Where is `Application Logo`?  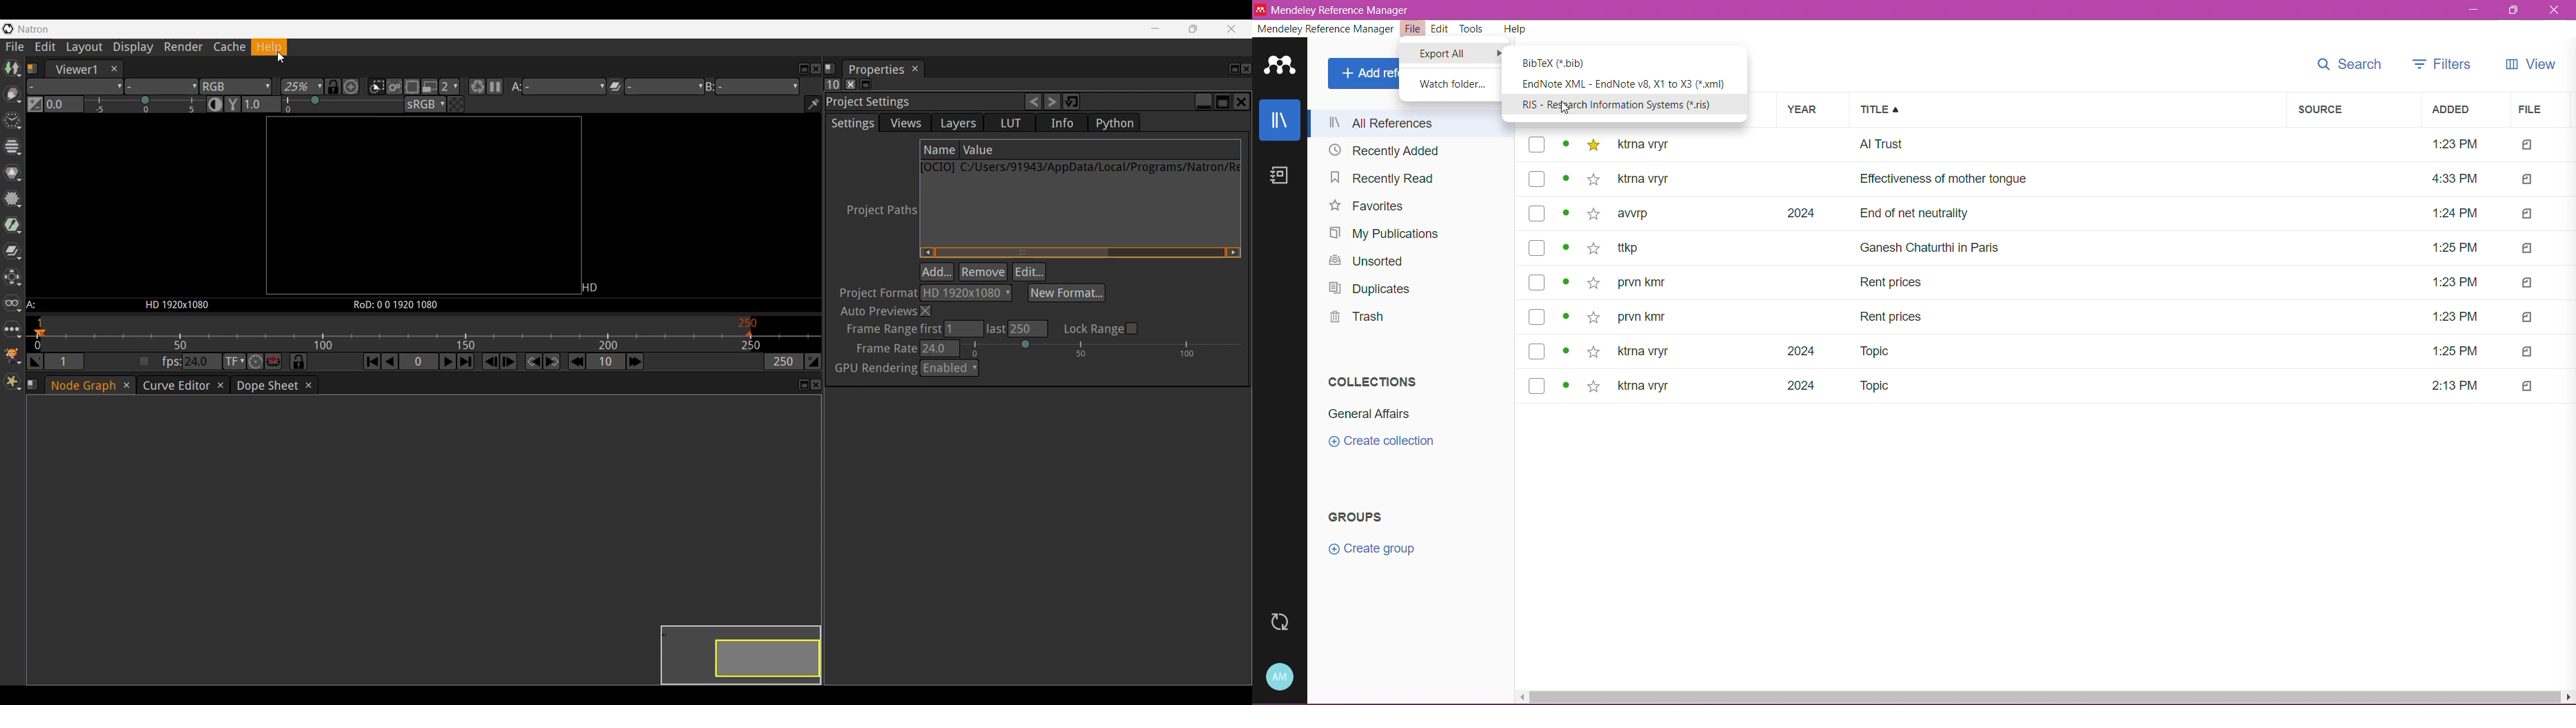 Application Logo is located at coordinates (1284, 66).